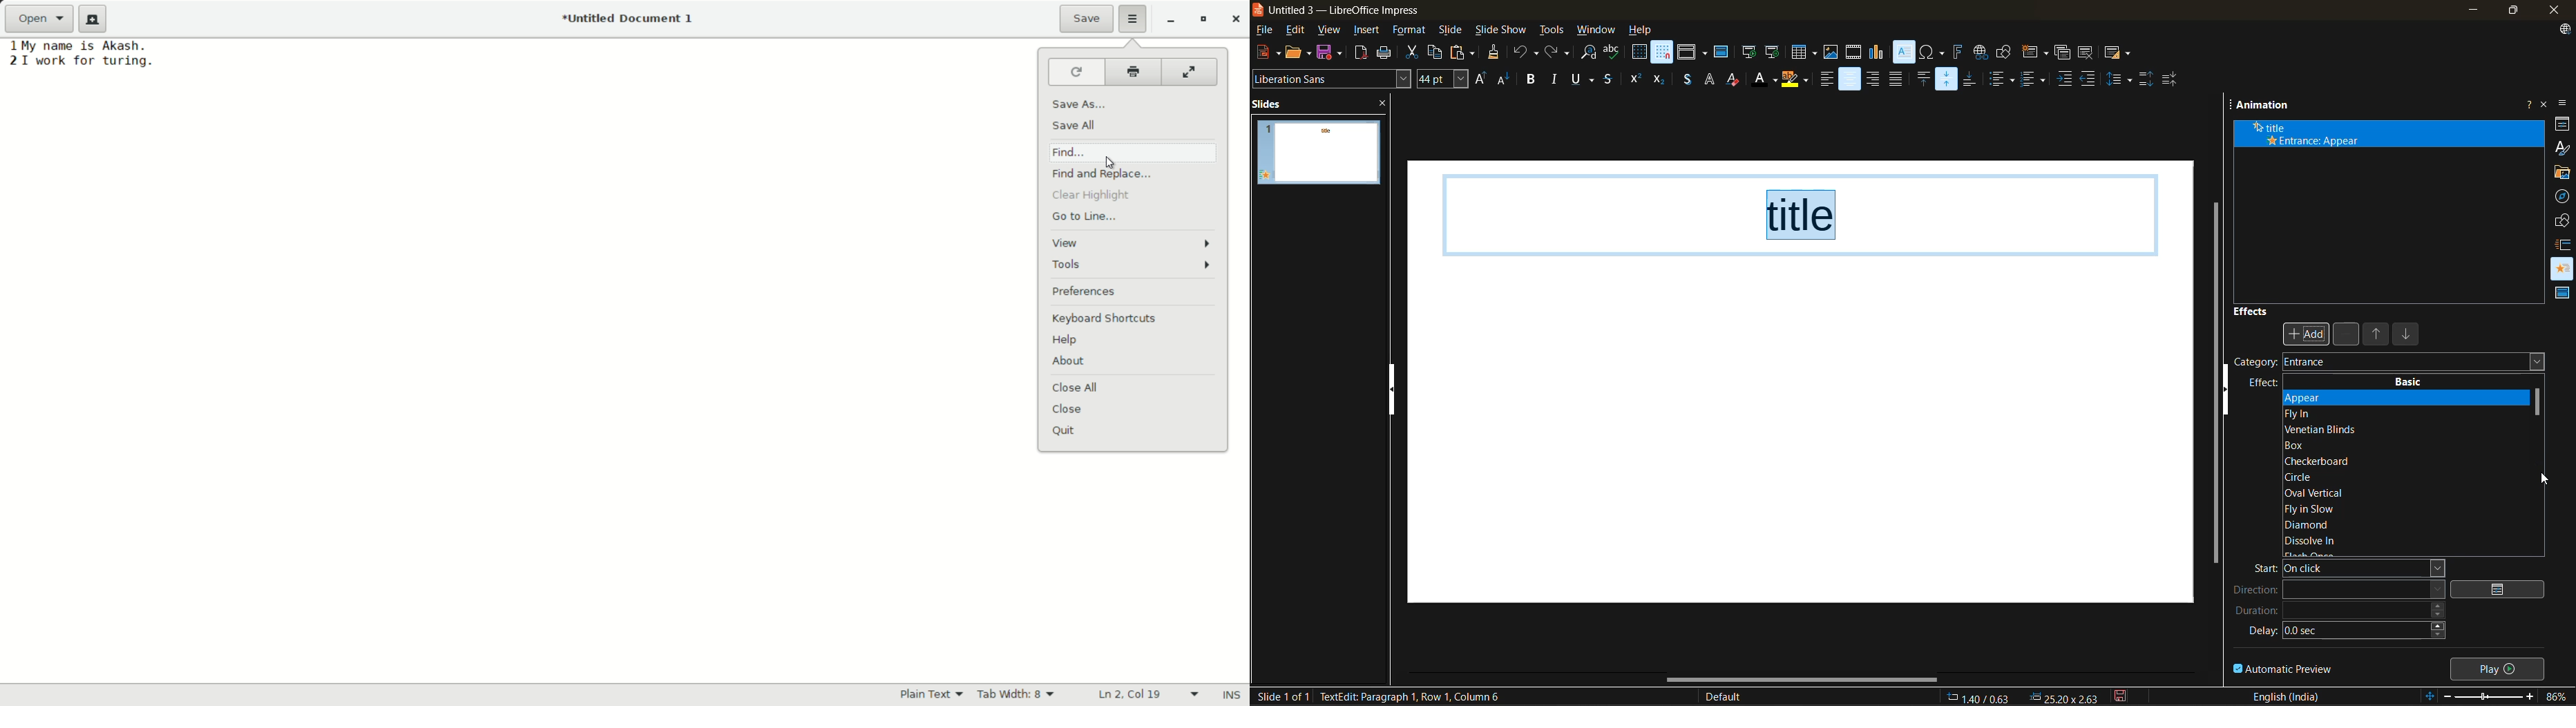  Describe the element at coordinates (1585, 80) in the screenshot. I see `underline` at that location.